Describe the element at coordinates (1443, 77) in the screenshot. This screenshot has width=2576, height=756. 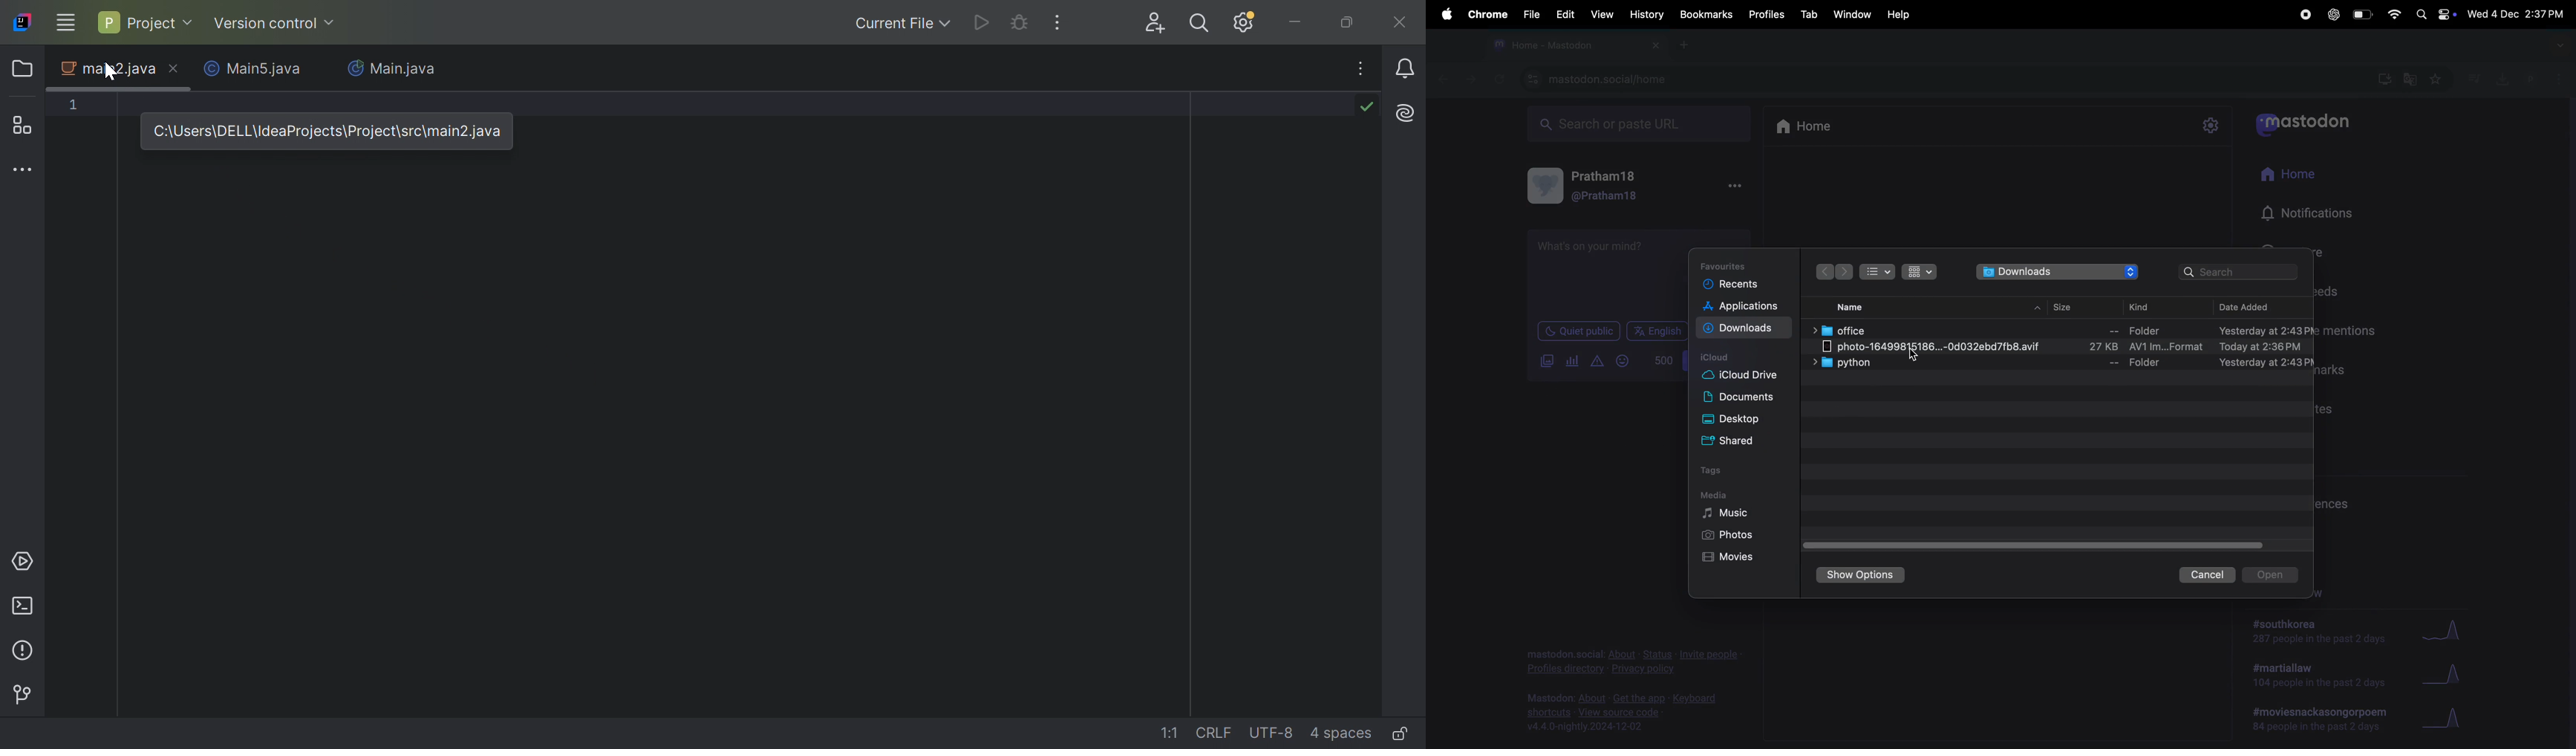
I see `backward` at that location.